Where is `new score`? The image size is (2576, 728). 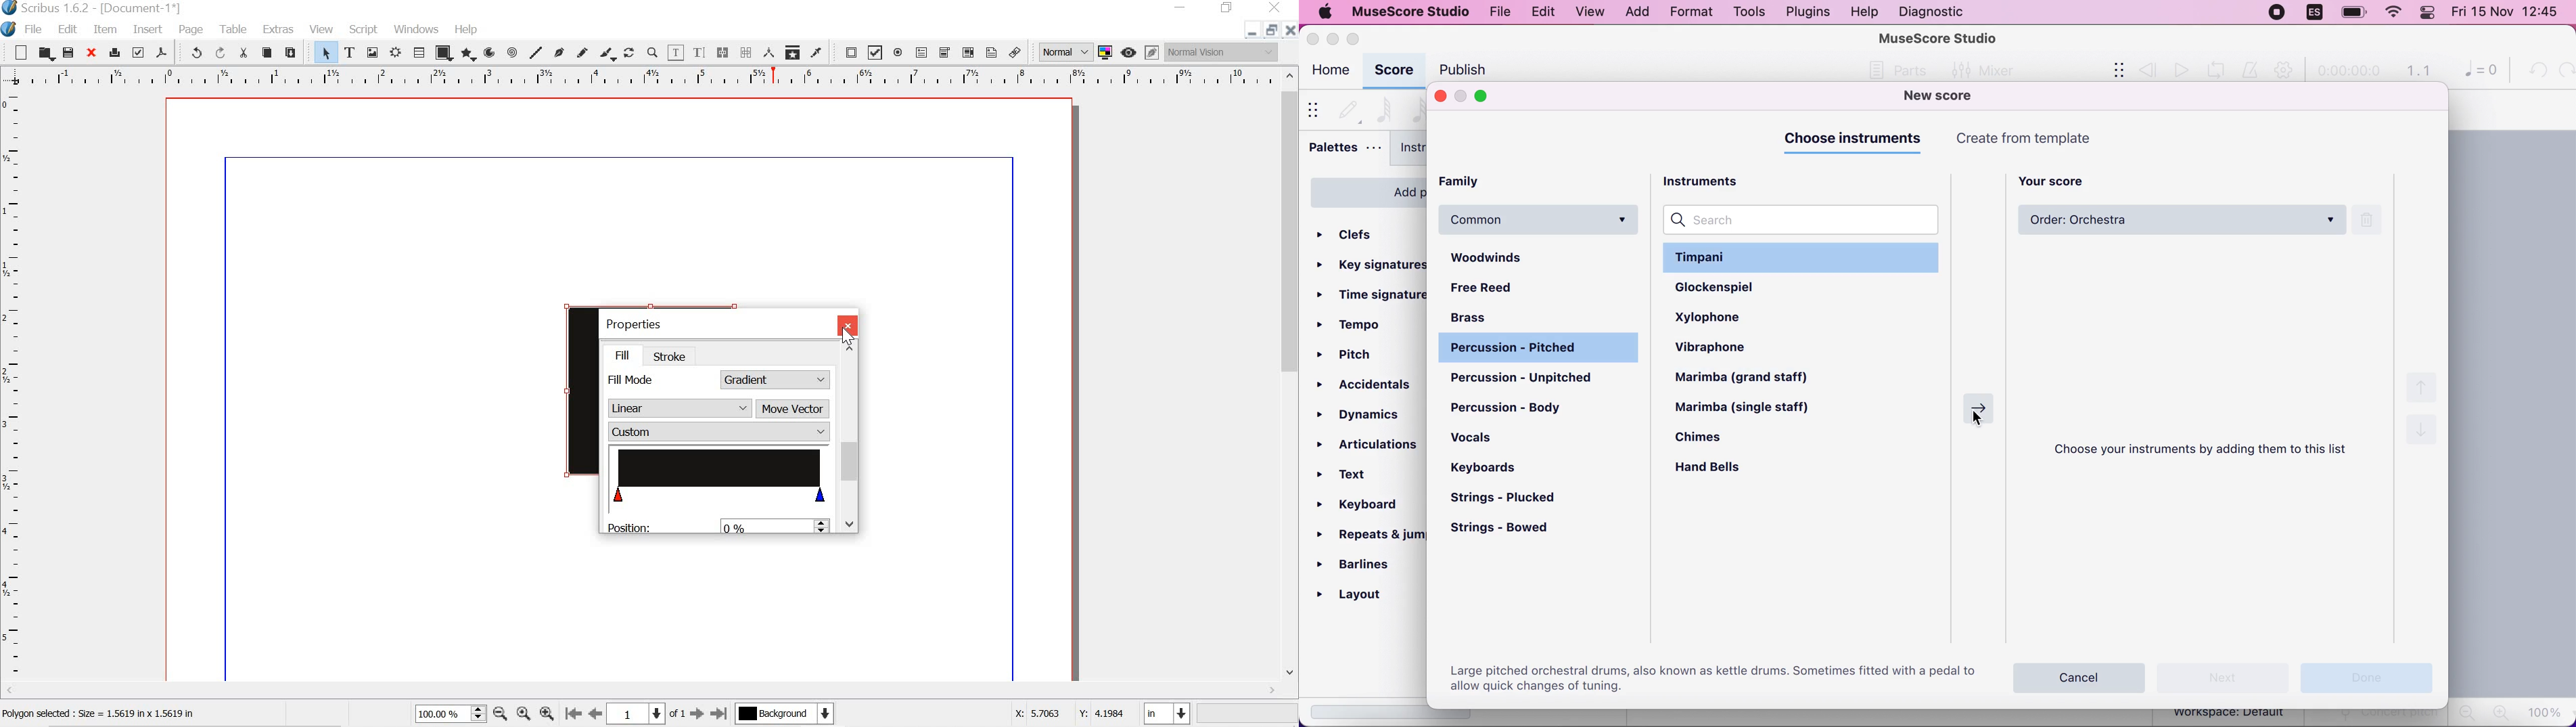 new score is located at coordinates (1952, 96).